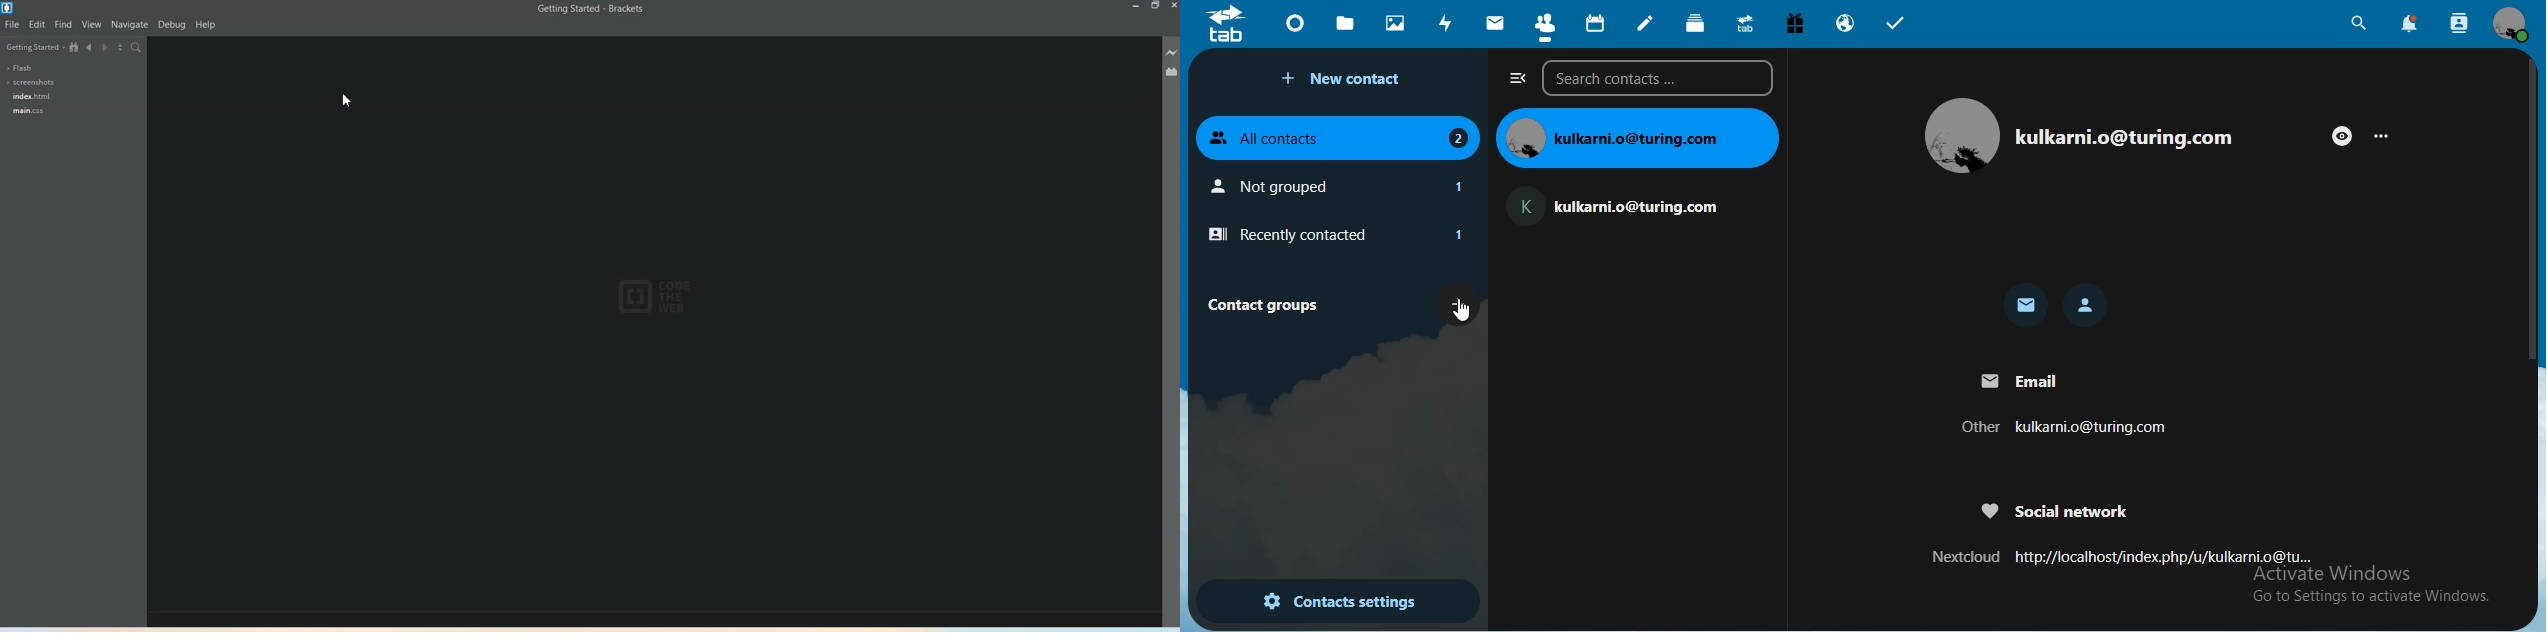 This screenshot has width=2548, height=644. I want to click on contact group, so click(1270, 304).